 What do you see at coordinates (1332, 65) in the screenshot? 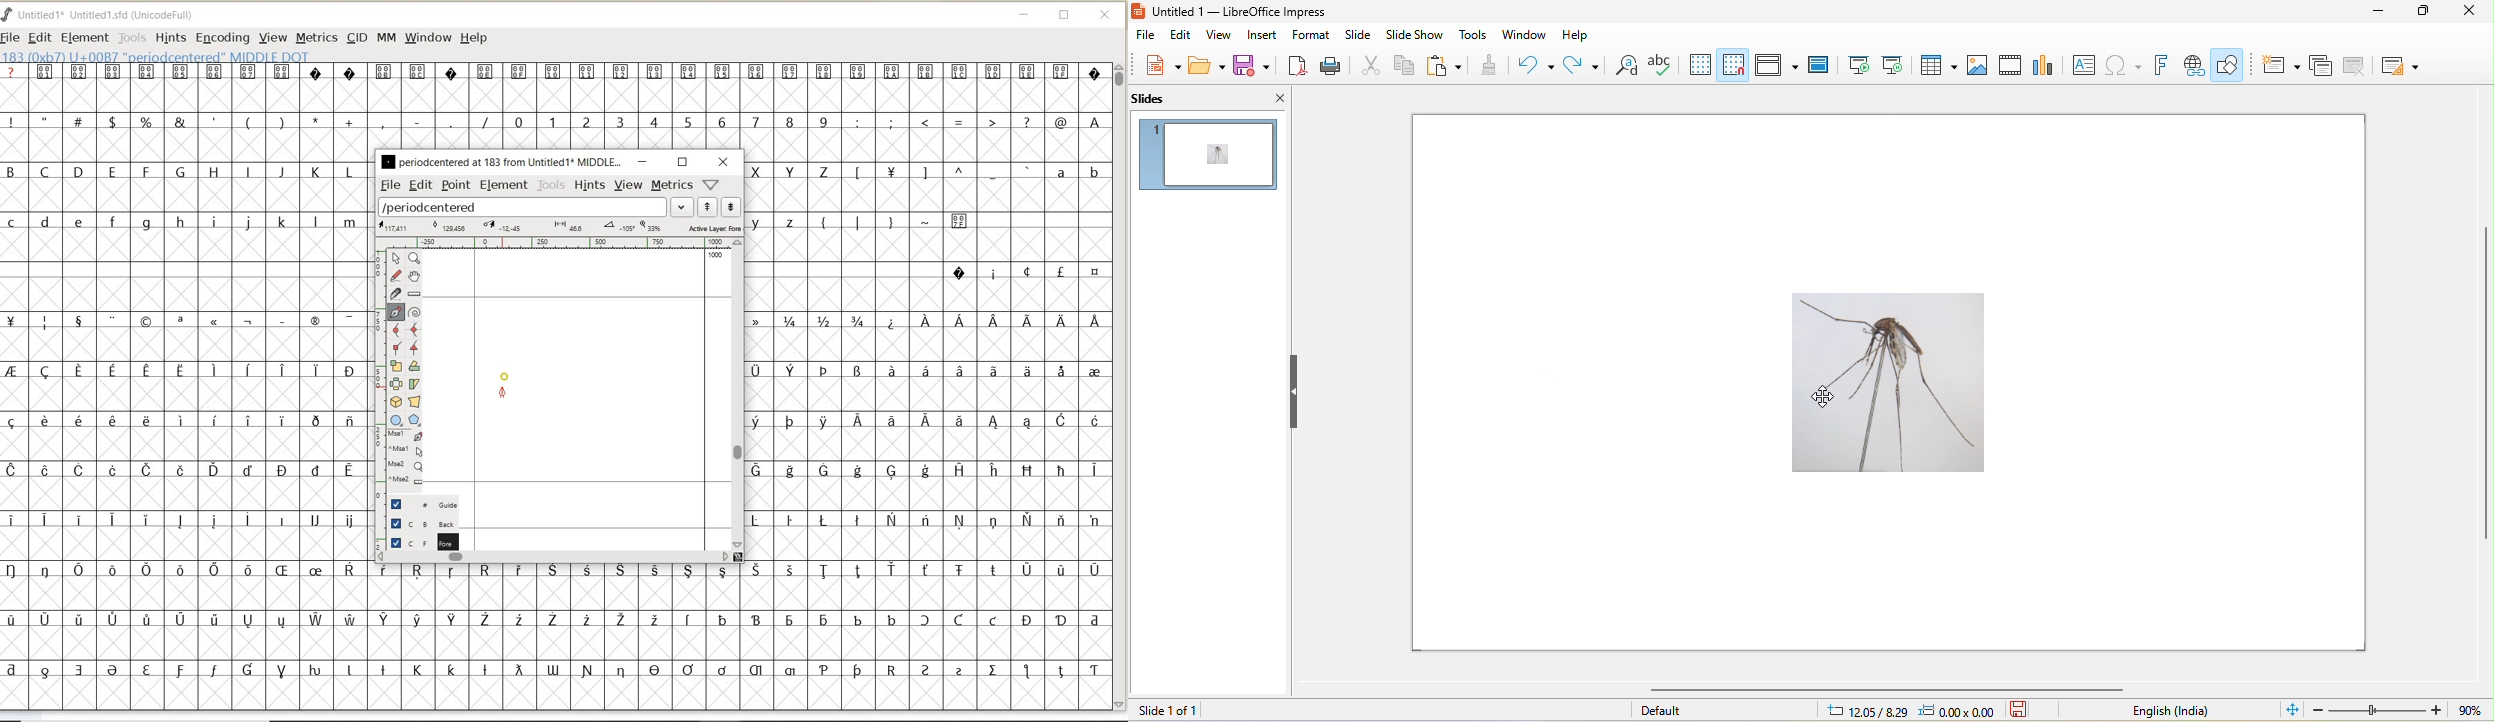
I see `print` at bounding box center [1332, 65].